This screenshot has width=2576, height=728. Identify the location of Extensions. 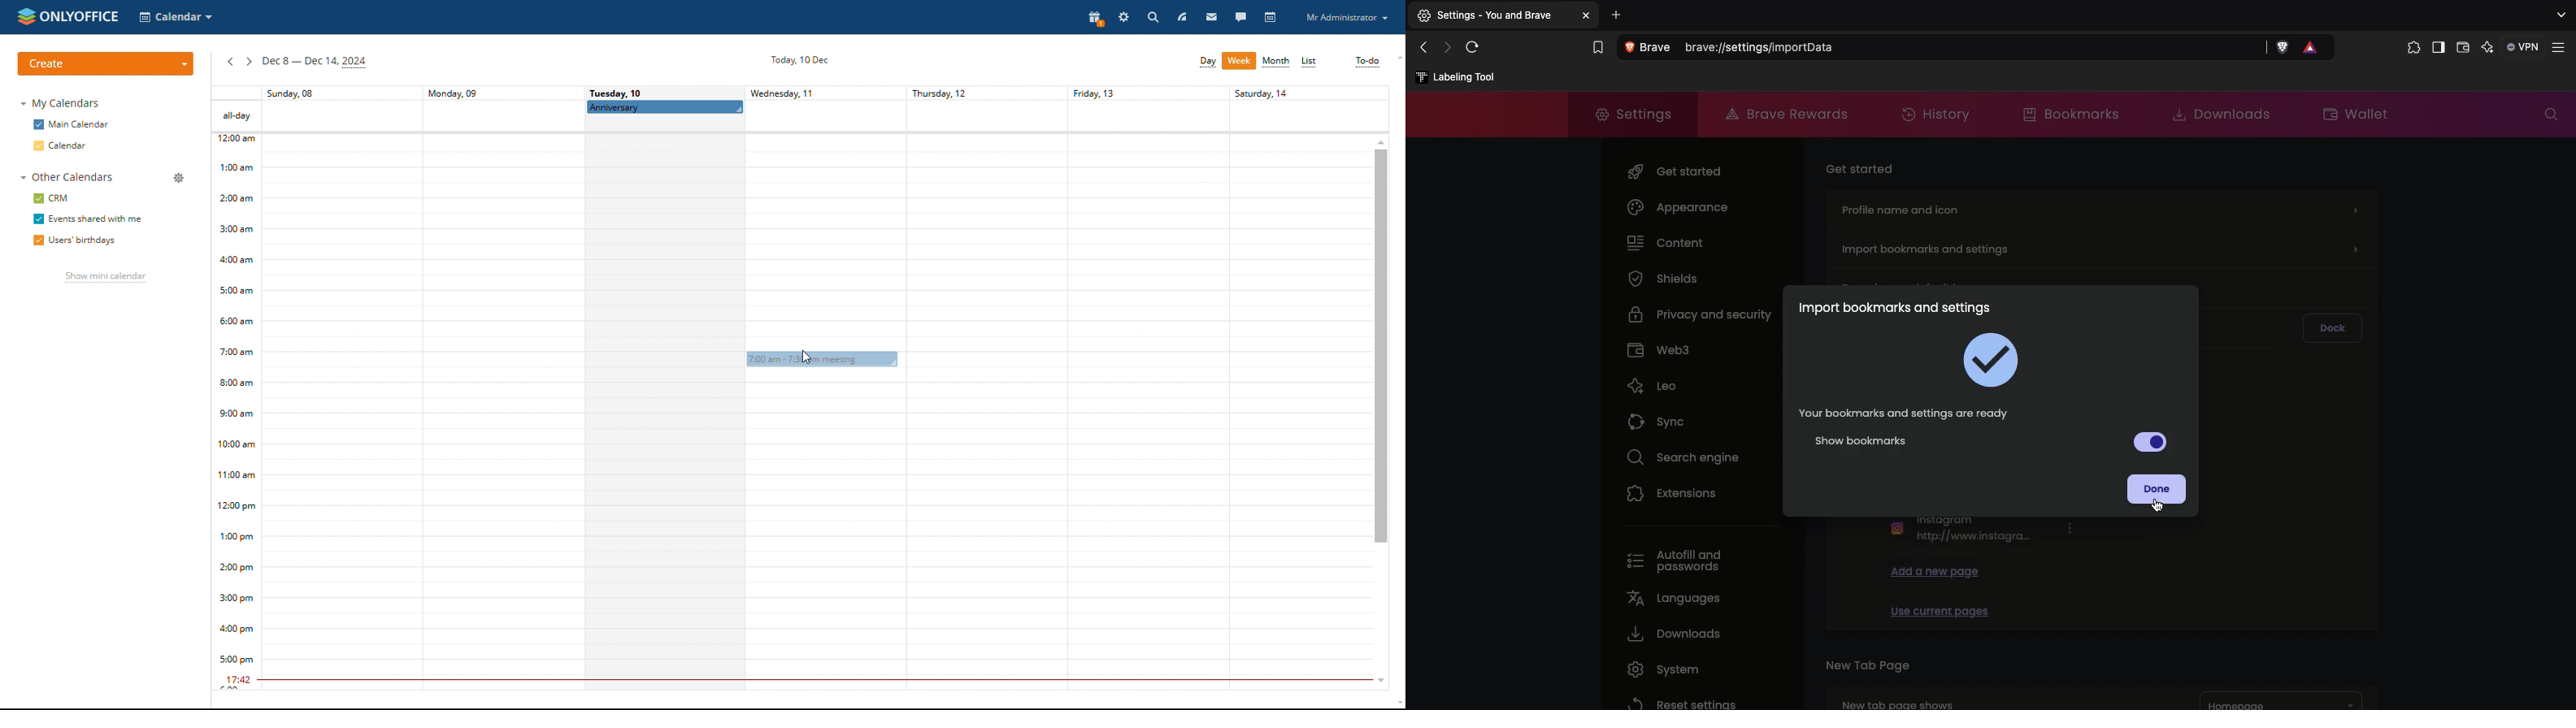
(1673, 492).